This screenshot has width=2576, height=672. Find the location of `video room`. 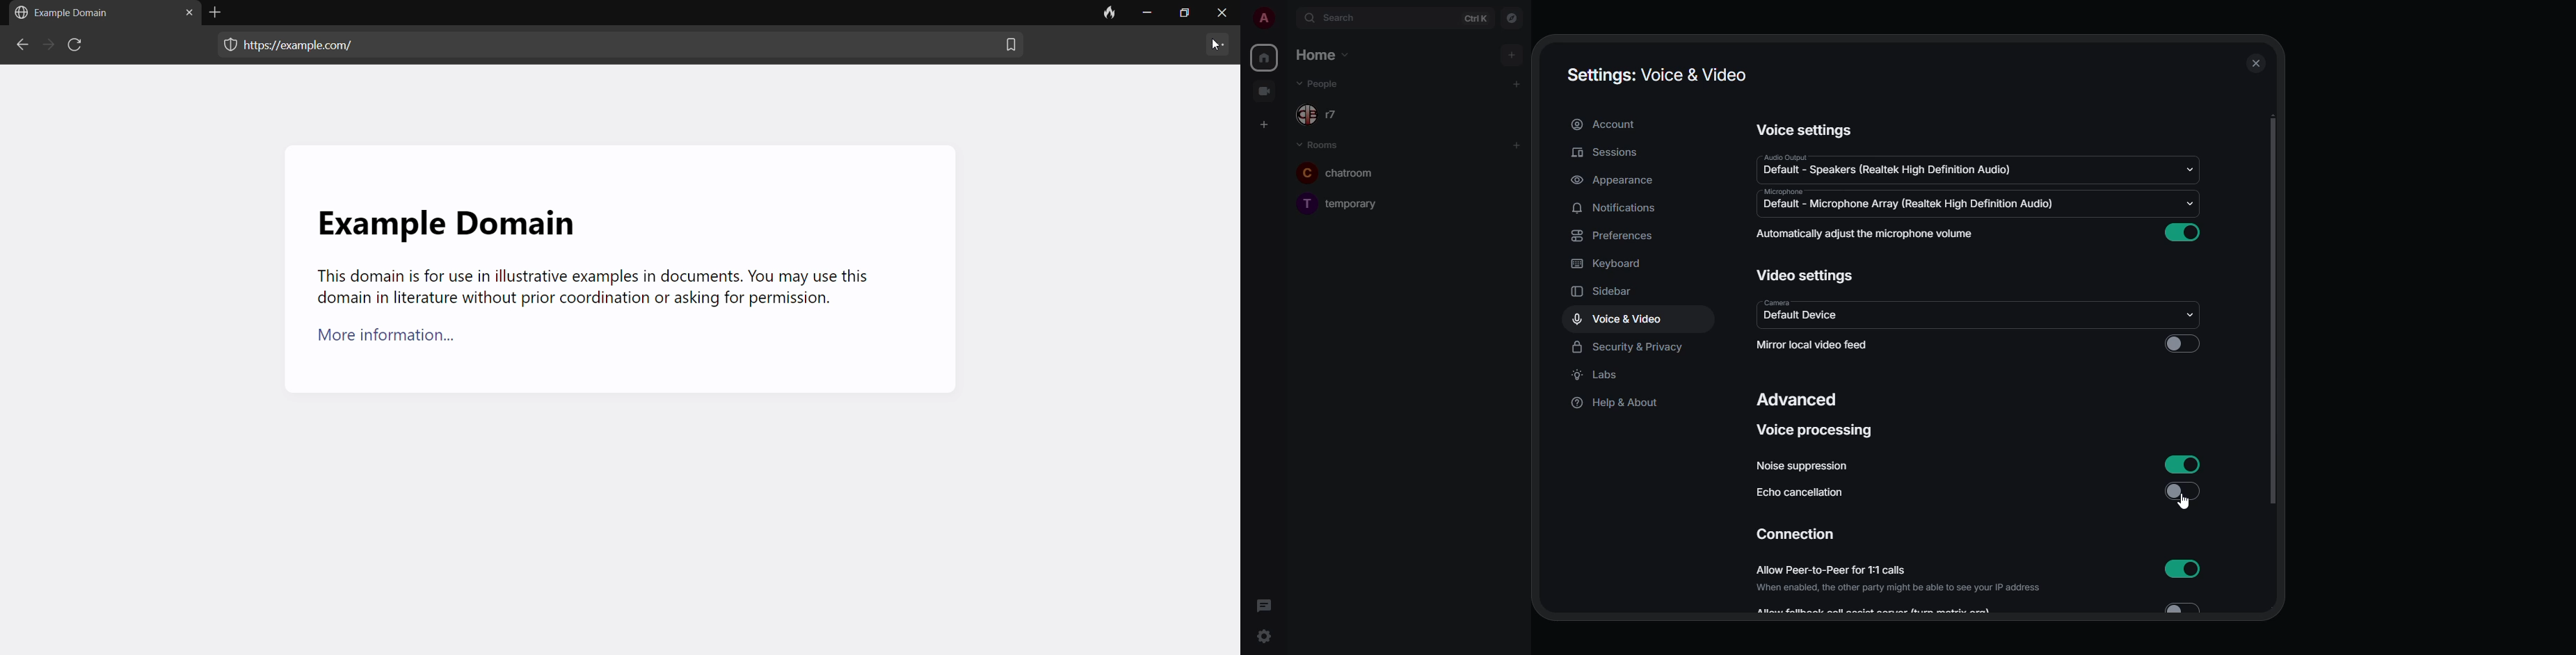

video room is located at coordinates (1268, 90).